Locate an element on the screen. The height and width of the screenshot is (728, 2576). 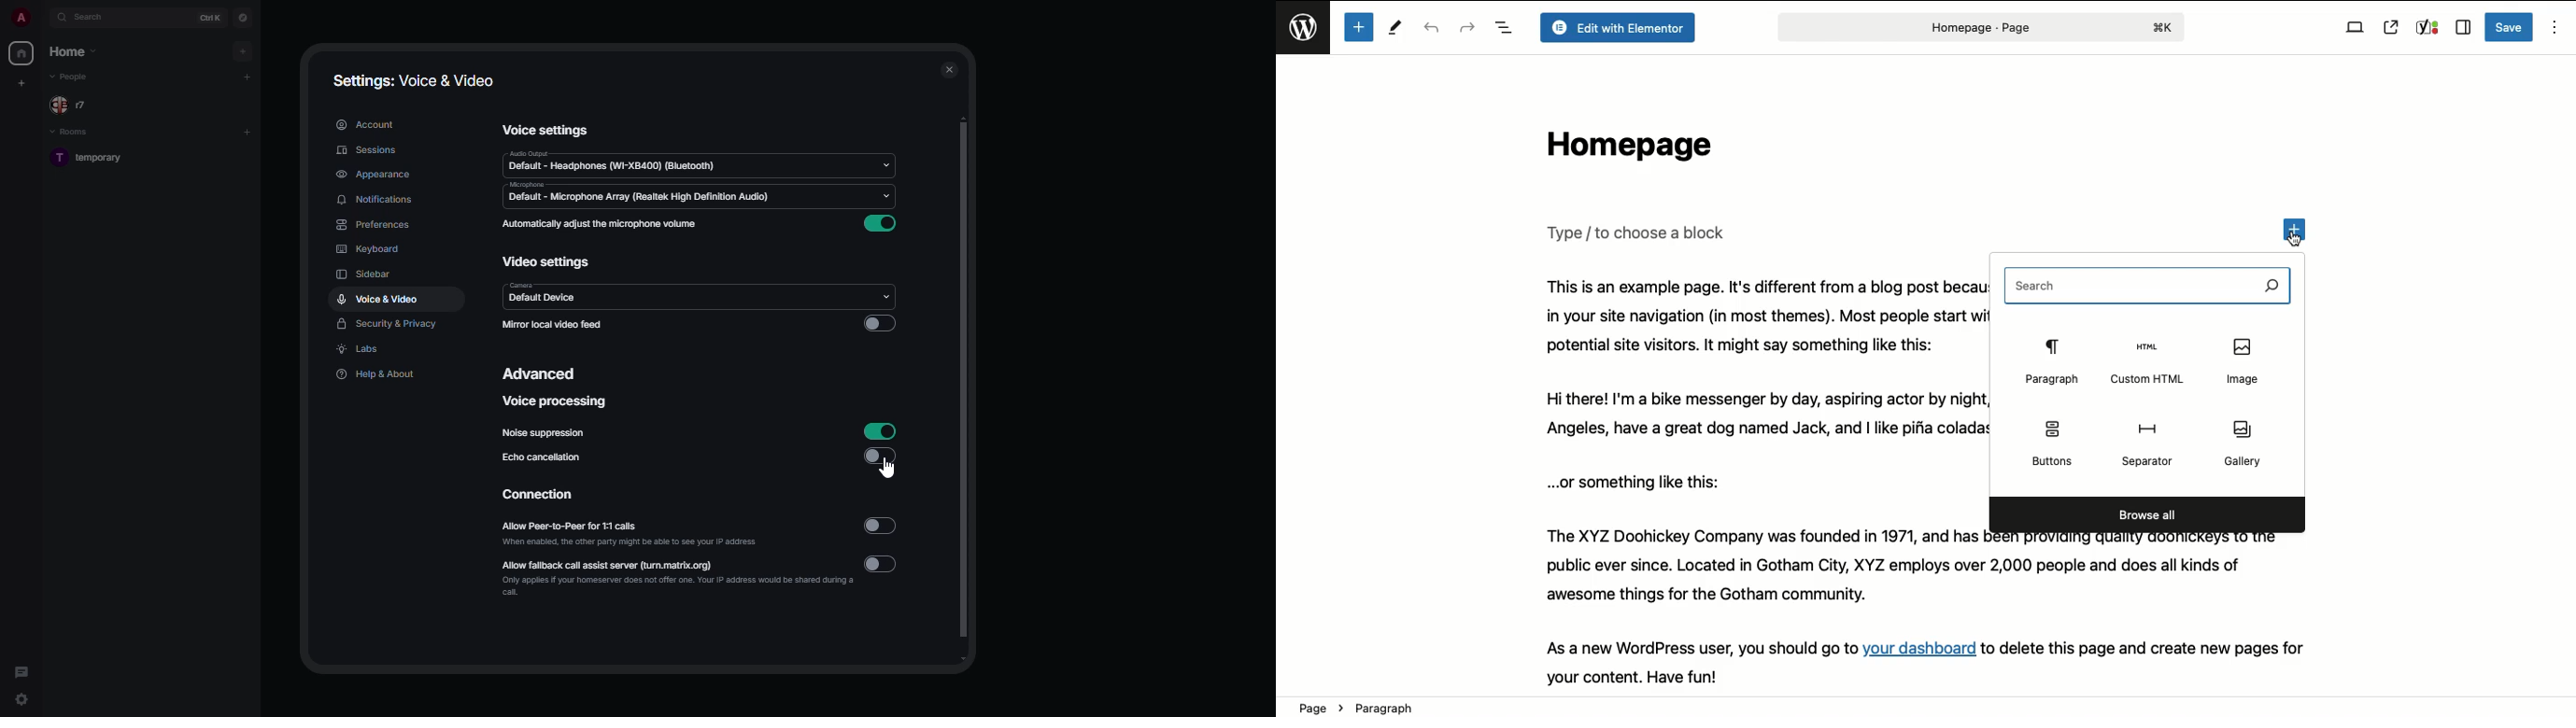
View page is located at coordinates (2392, 27).